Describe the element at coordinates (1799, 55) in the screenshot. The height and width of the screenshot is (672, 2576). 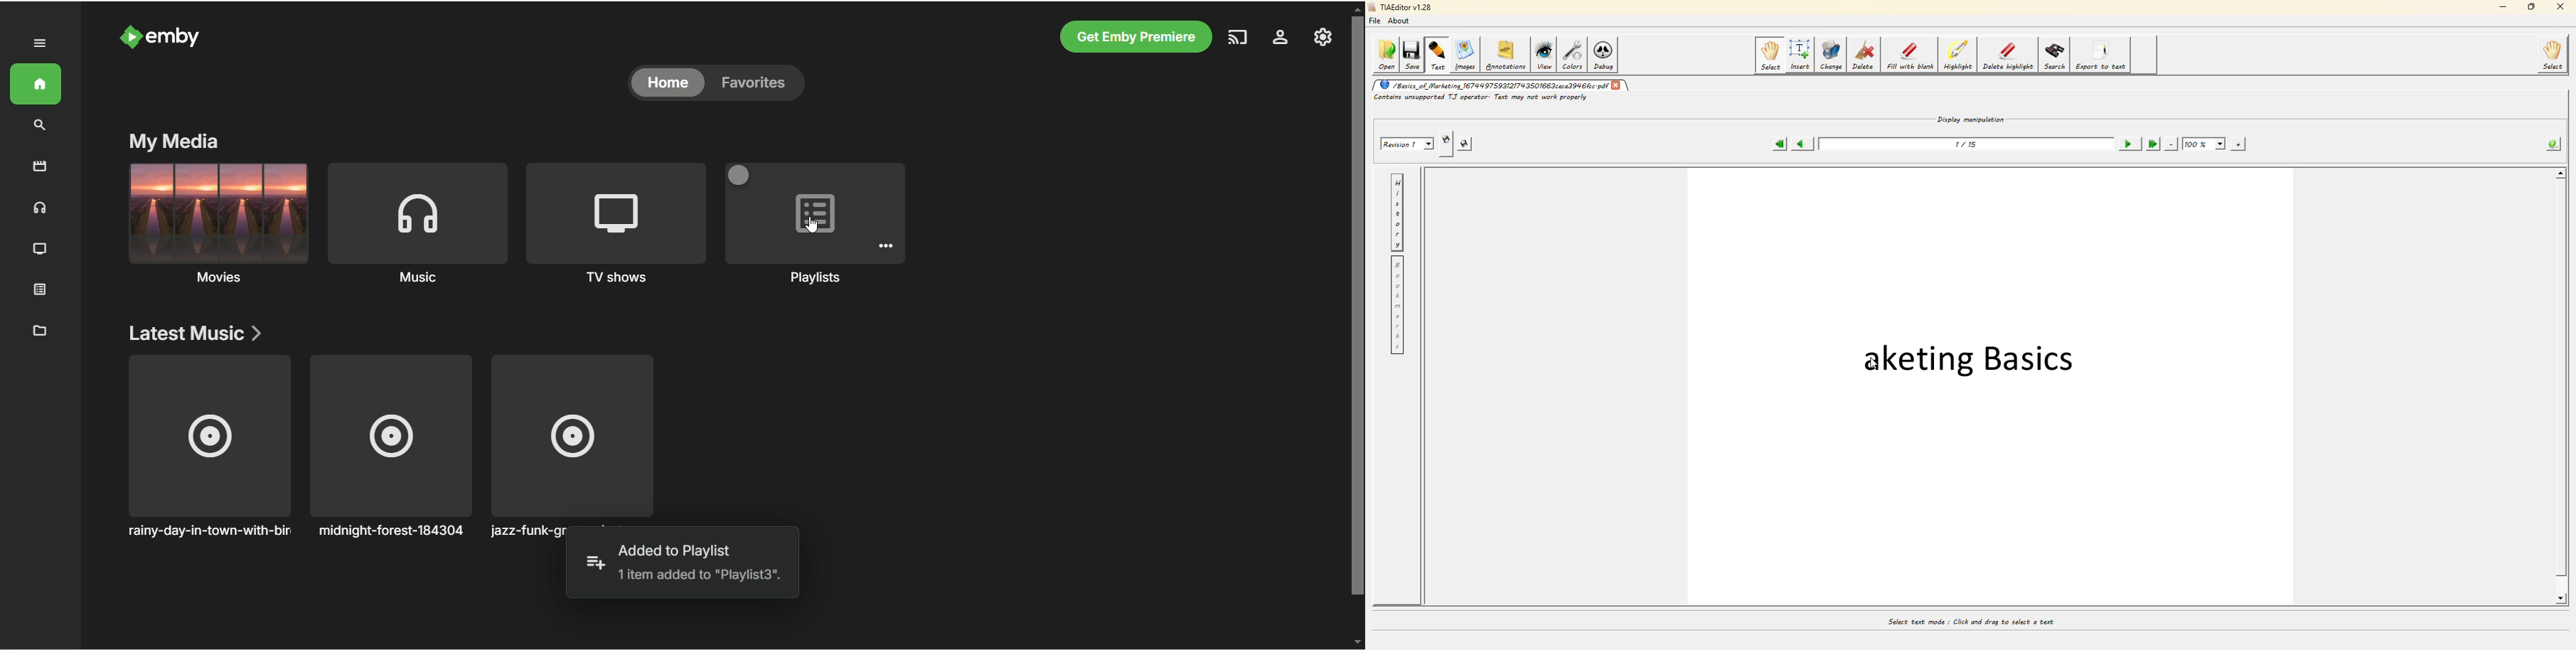
I see `insert` at that location.